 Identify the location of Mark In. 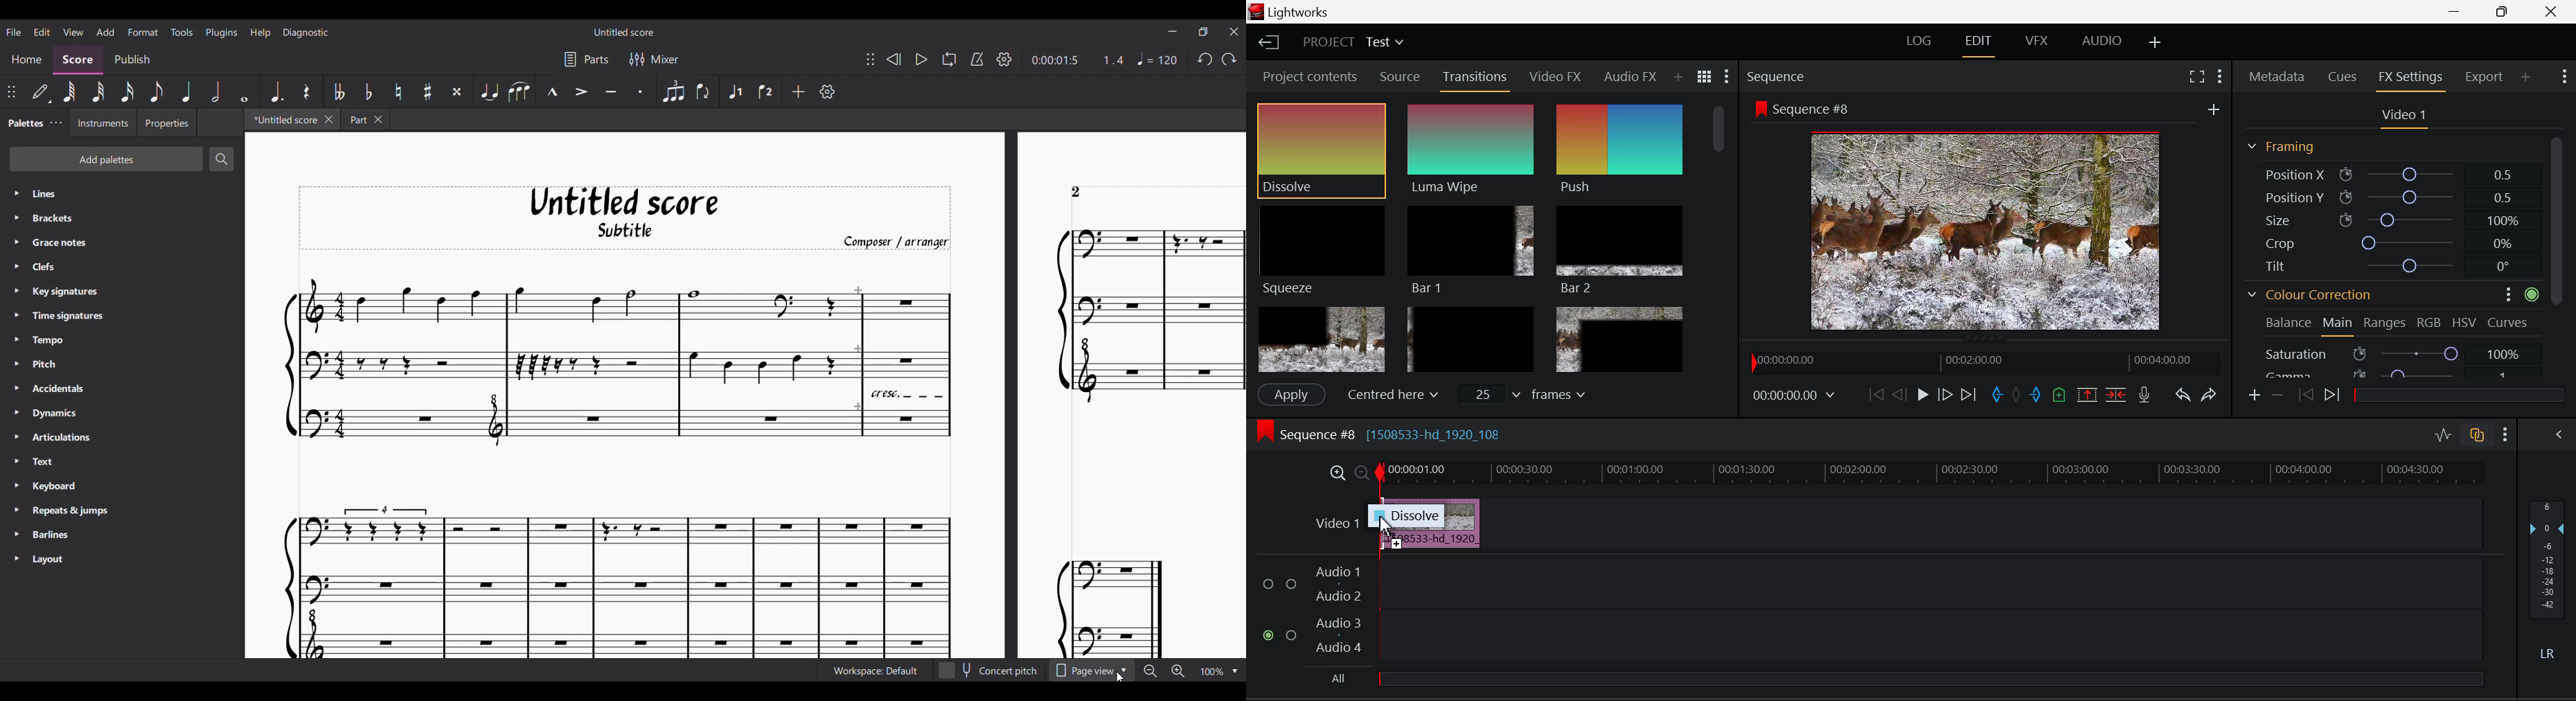
(1997, 397).